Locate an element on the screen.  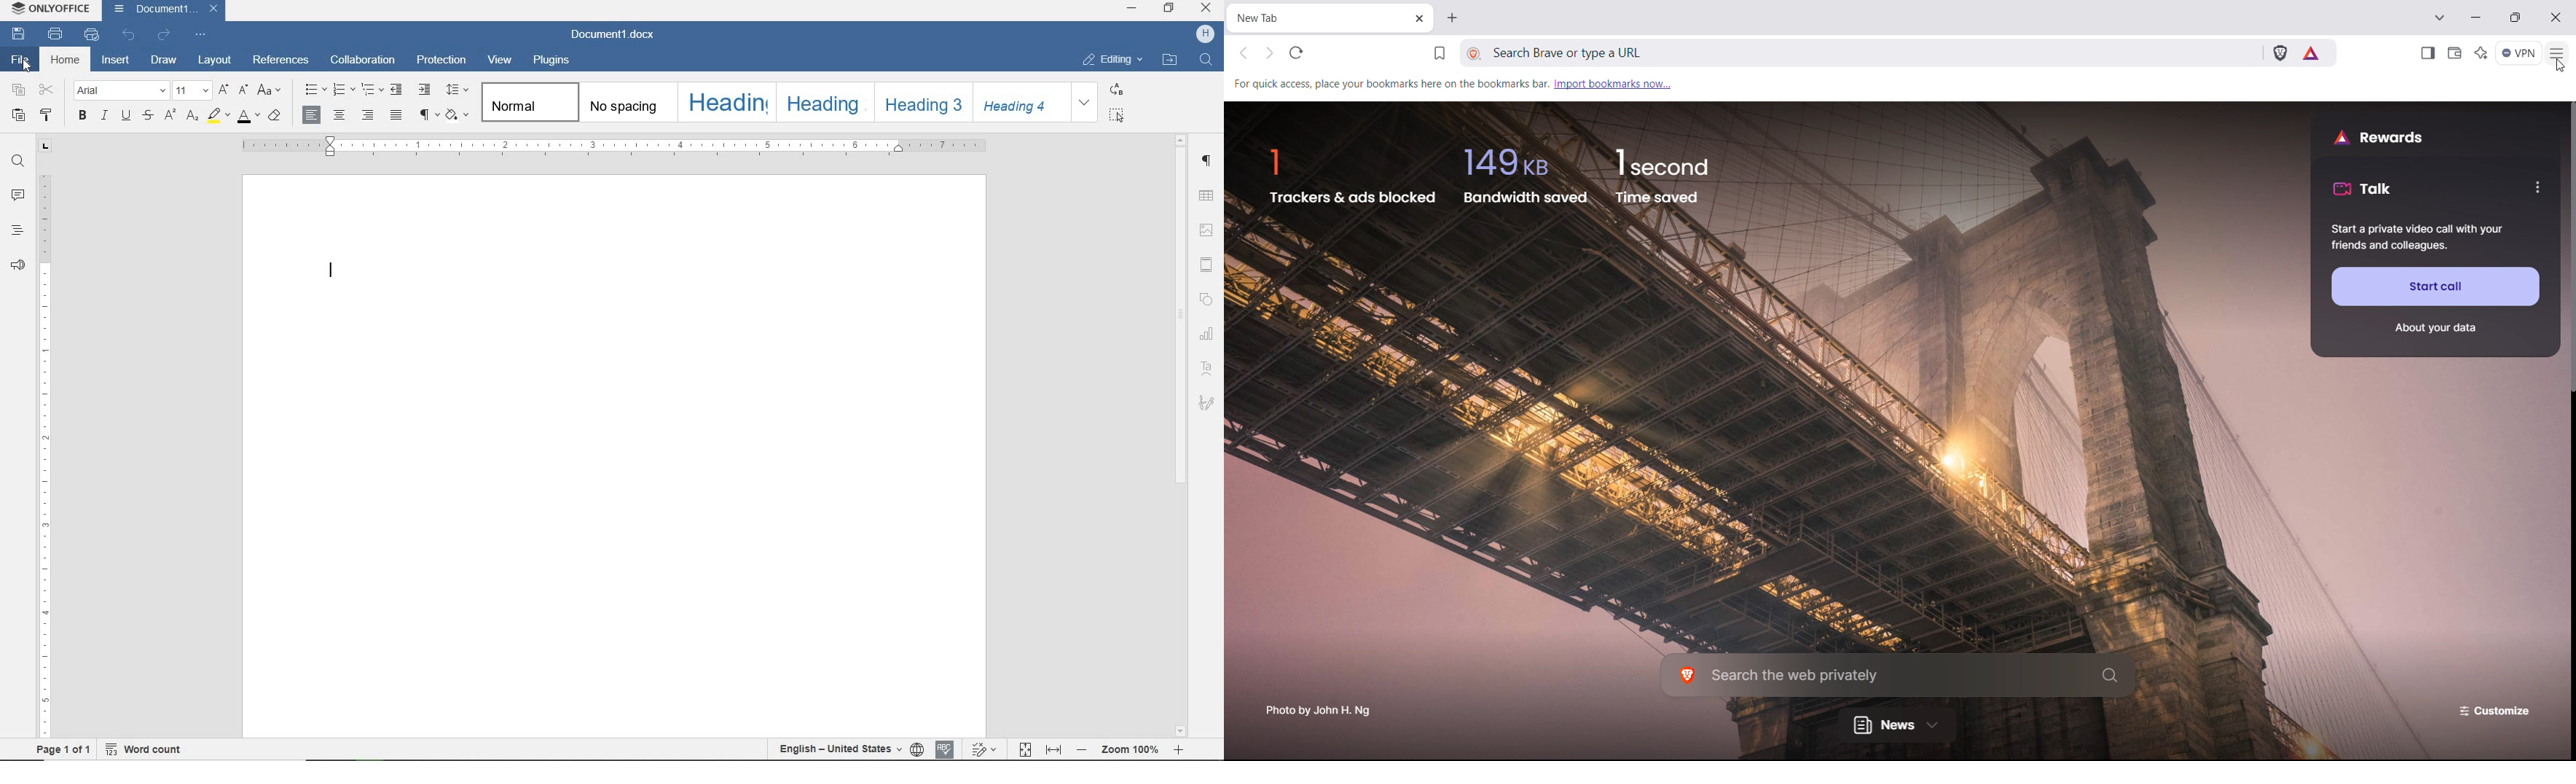
shading is located at coordinates (457, 114).